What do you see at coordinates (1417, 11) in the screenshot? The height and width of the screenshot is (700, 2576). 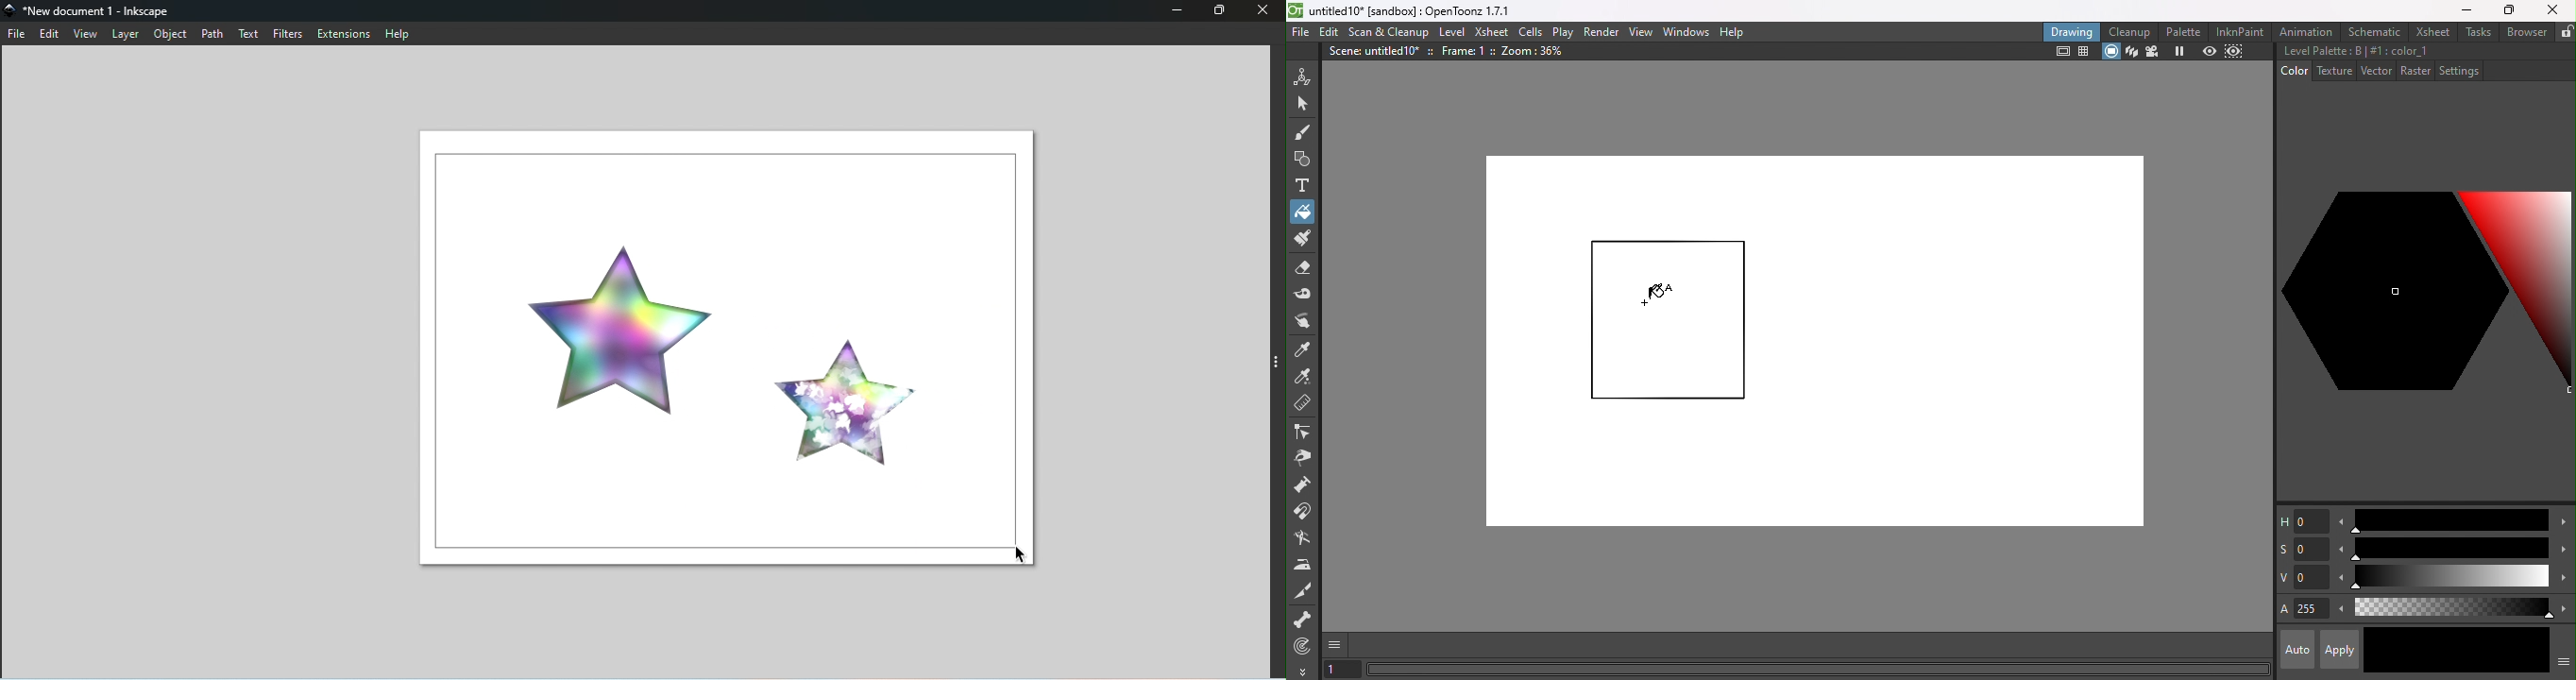 I see `File name` at bounding box center [1417, 11].